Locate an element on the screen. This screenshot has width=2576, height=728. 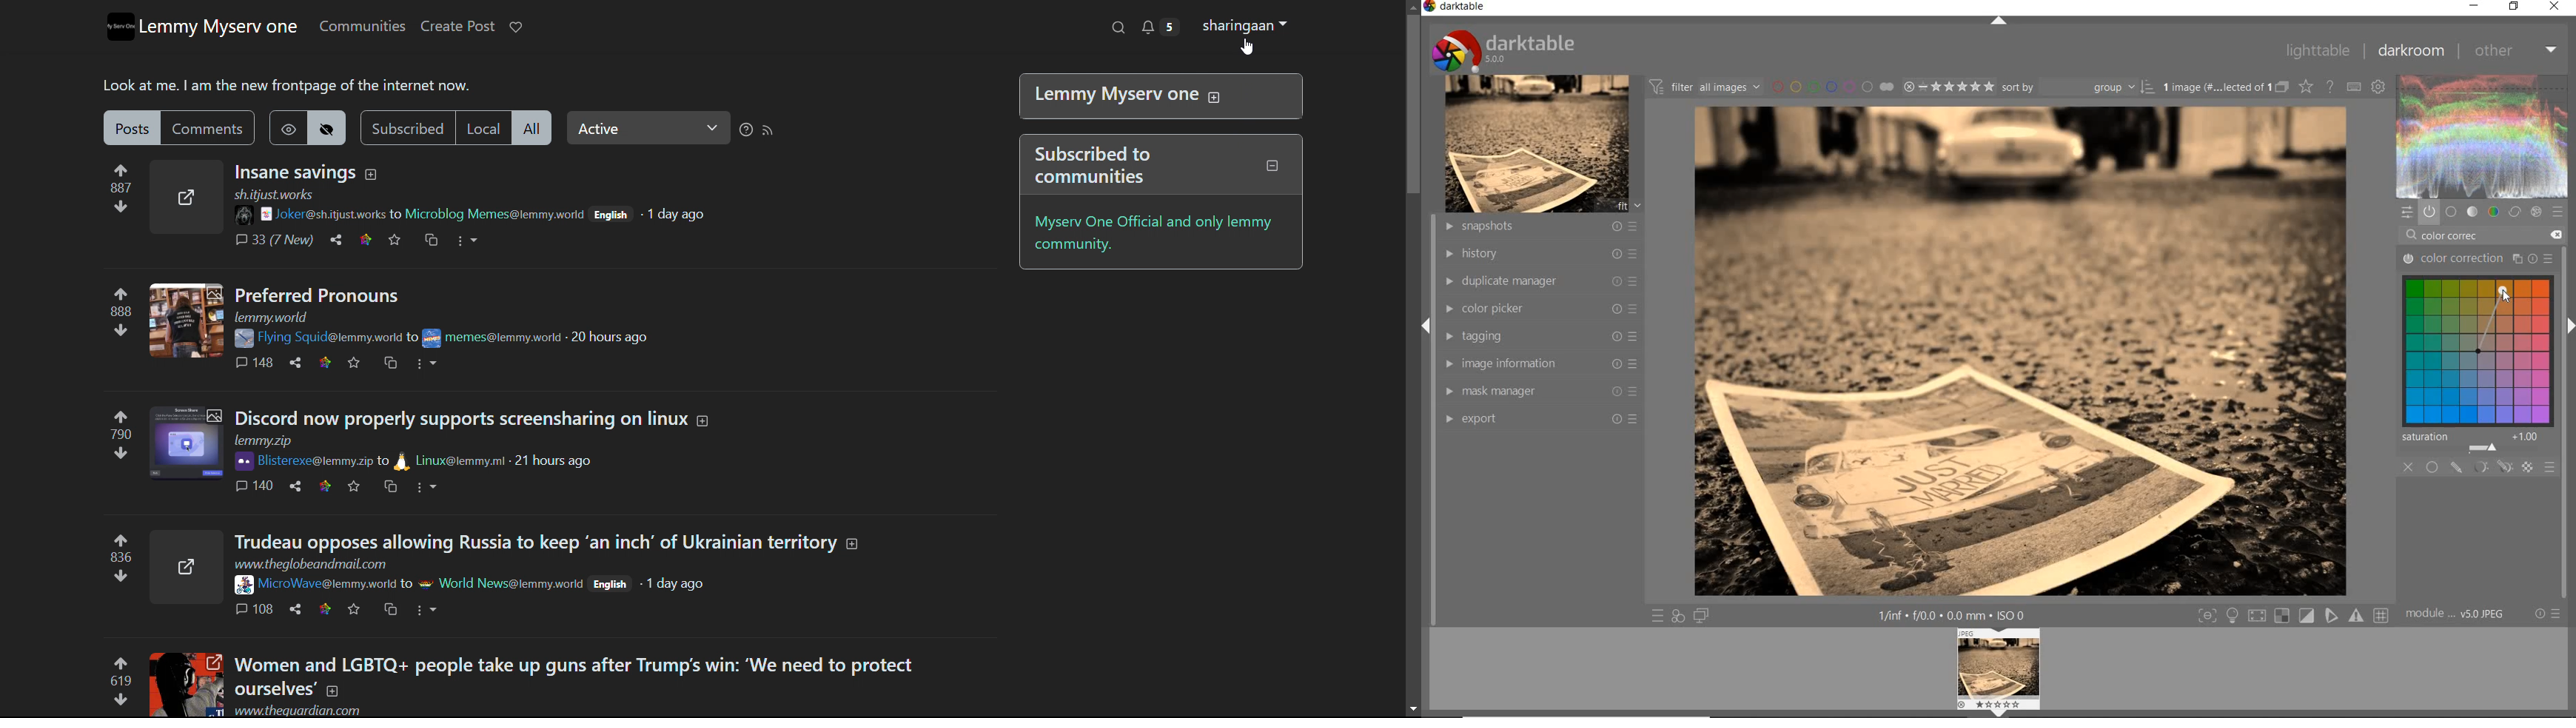
blending options is located at coordinates (2551, 468).